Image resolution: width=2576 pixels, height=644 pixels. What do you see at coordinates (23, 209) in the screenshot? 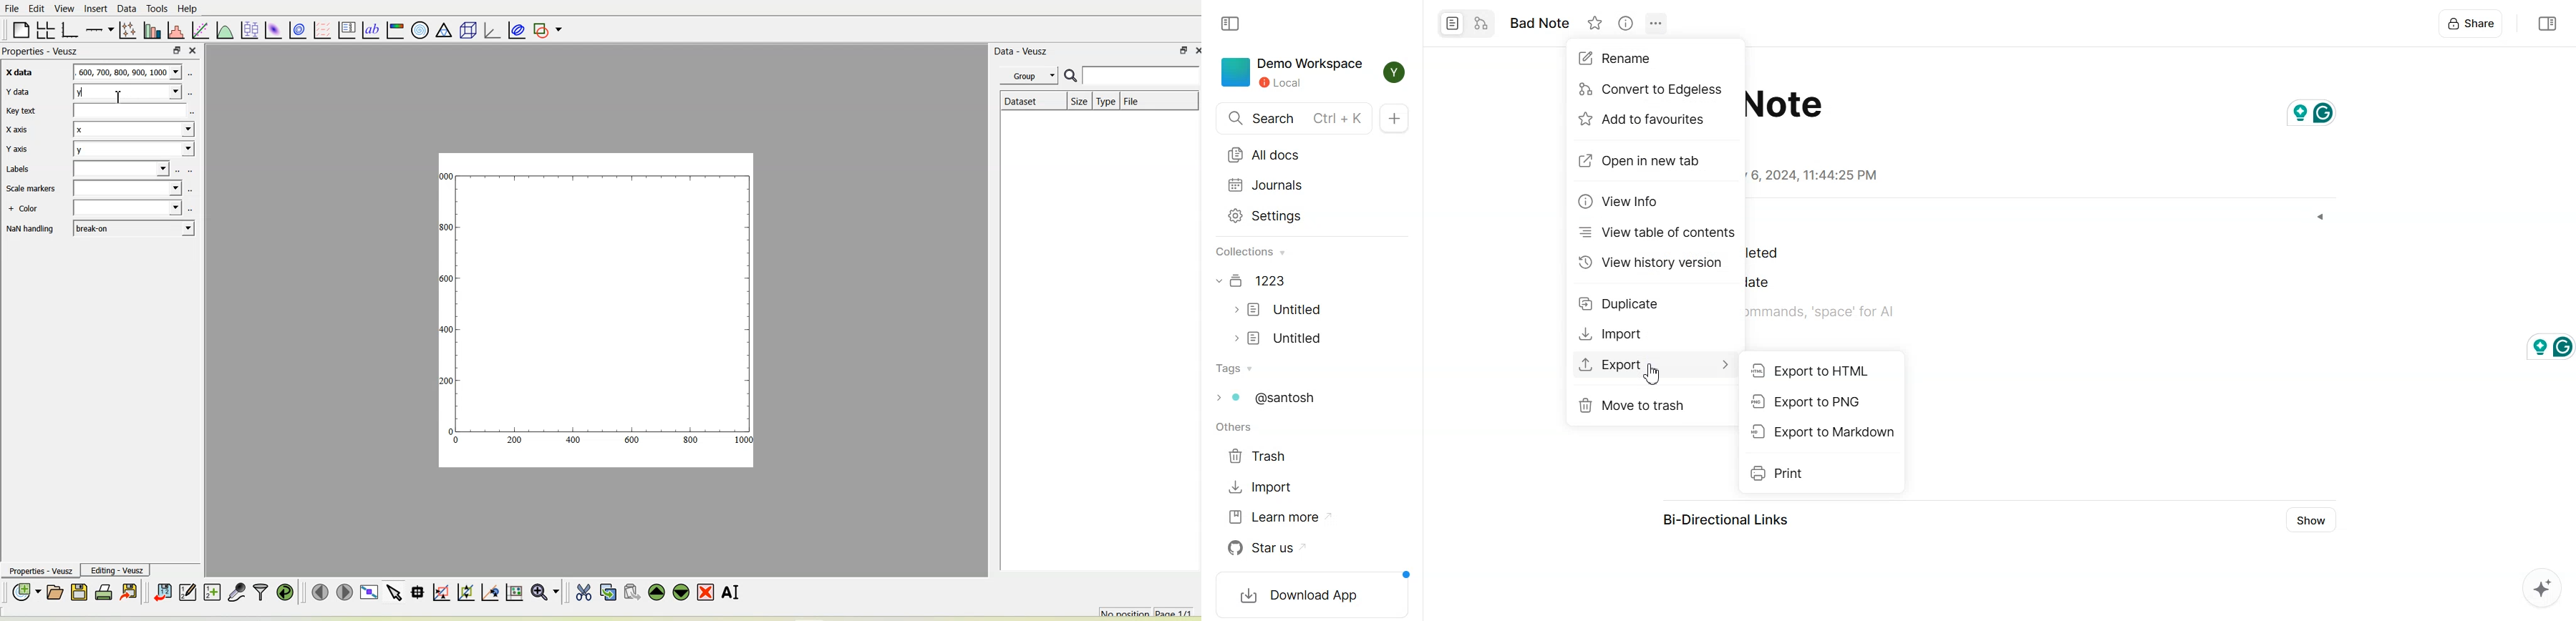
I see `+ Color` at bounding box center [23, 209].